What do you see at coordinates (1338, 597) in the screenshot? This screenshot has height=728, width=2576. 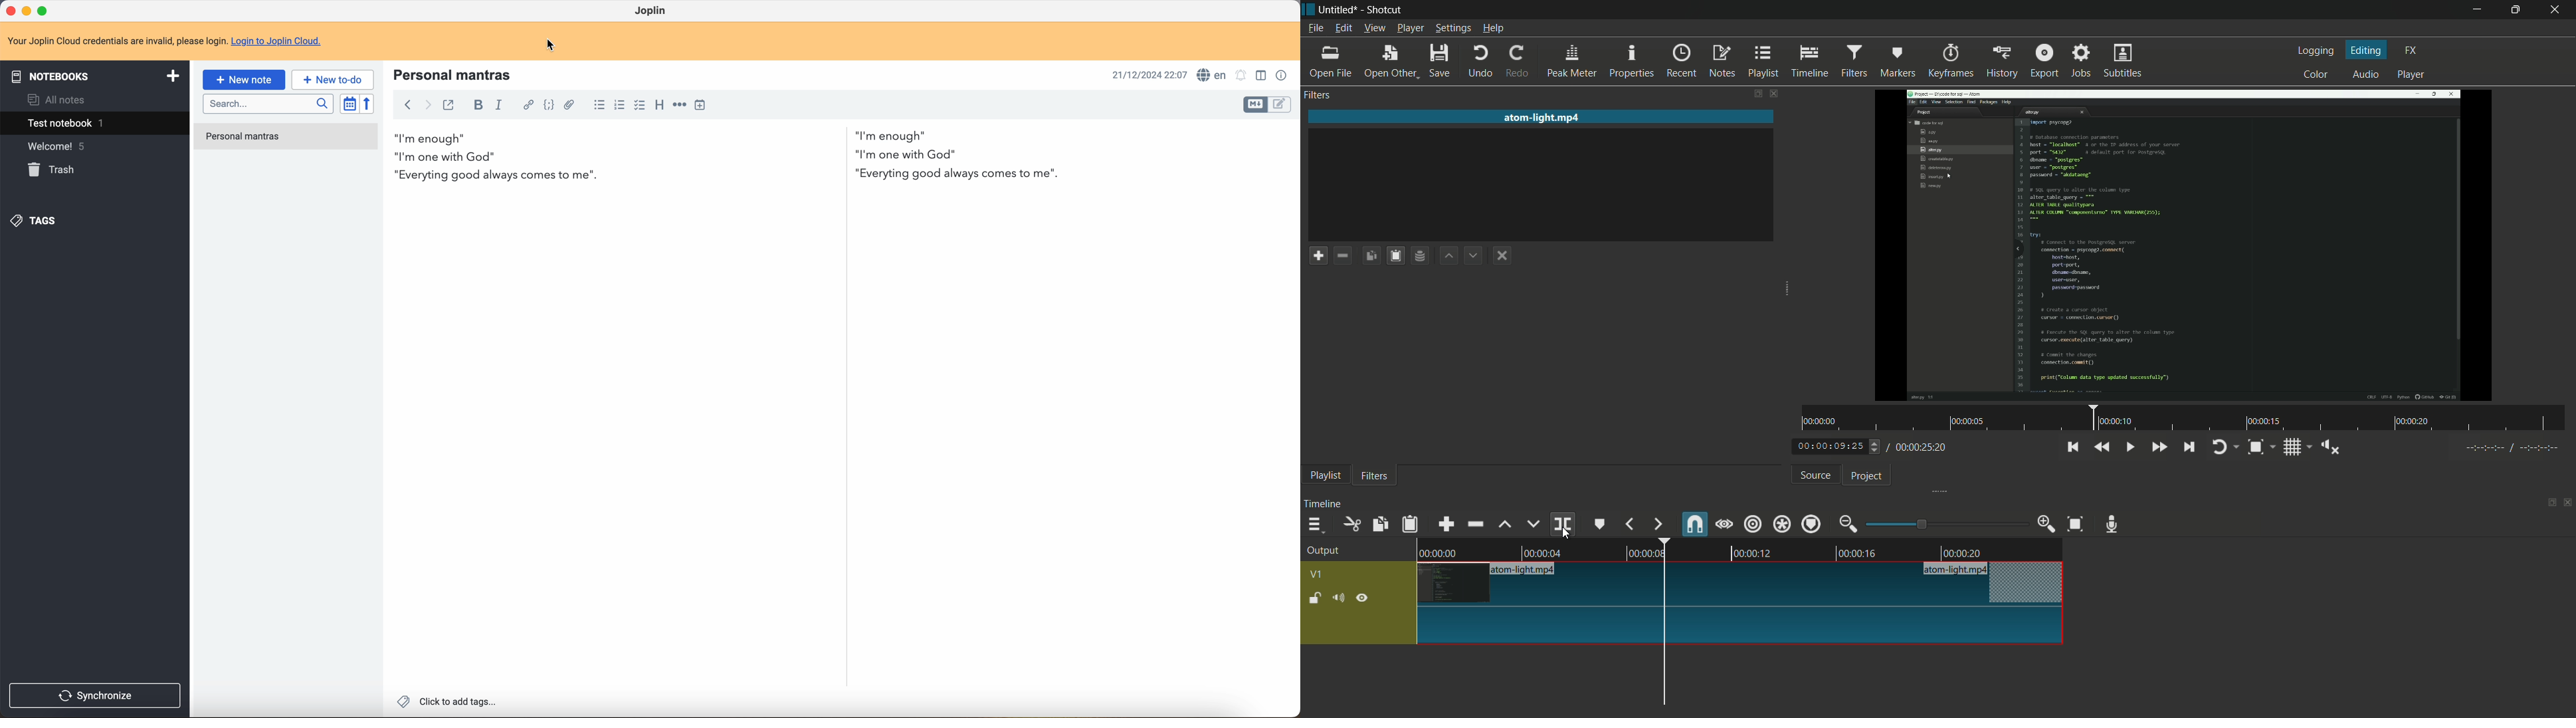 I see `mute` at bounding box center [1338, 597].